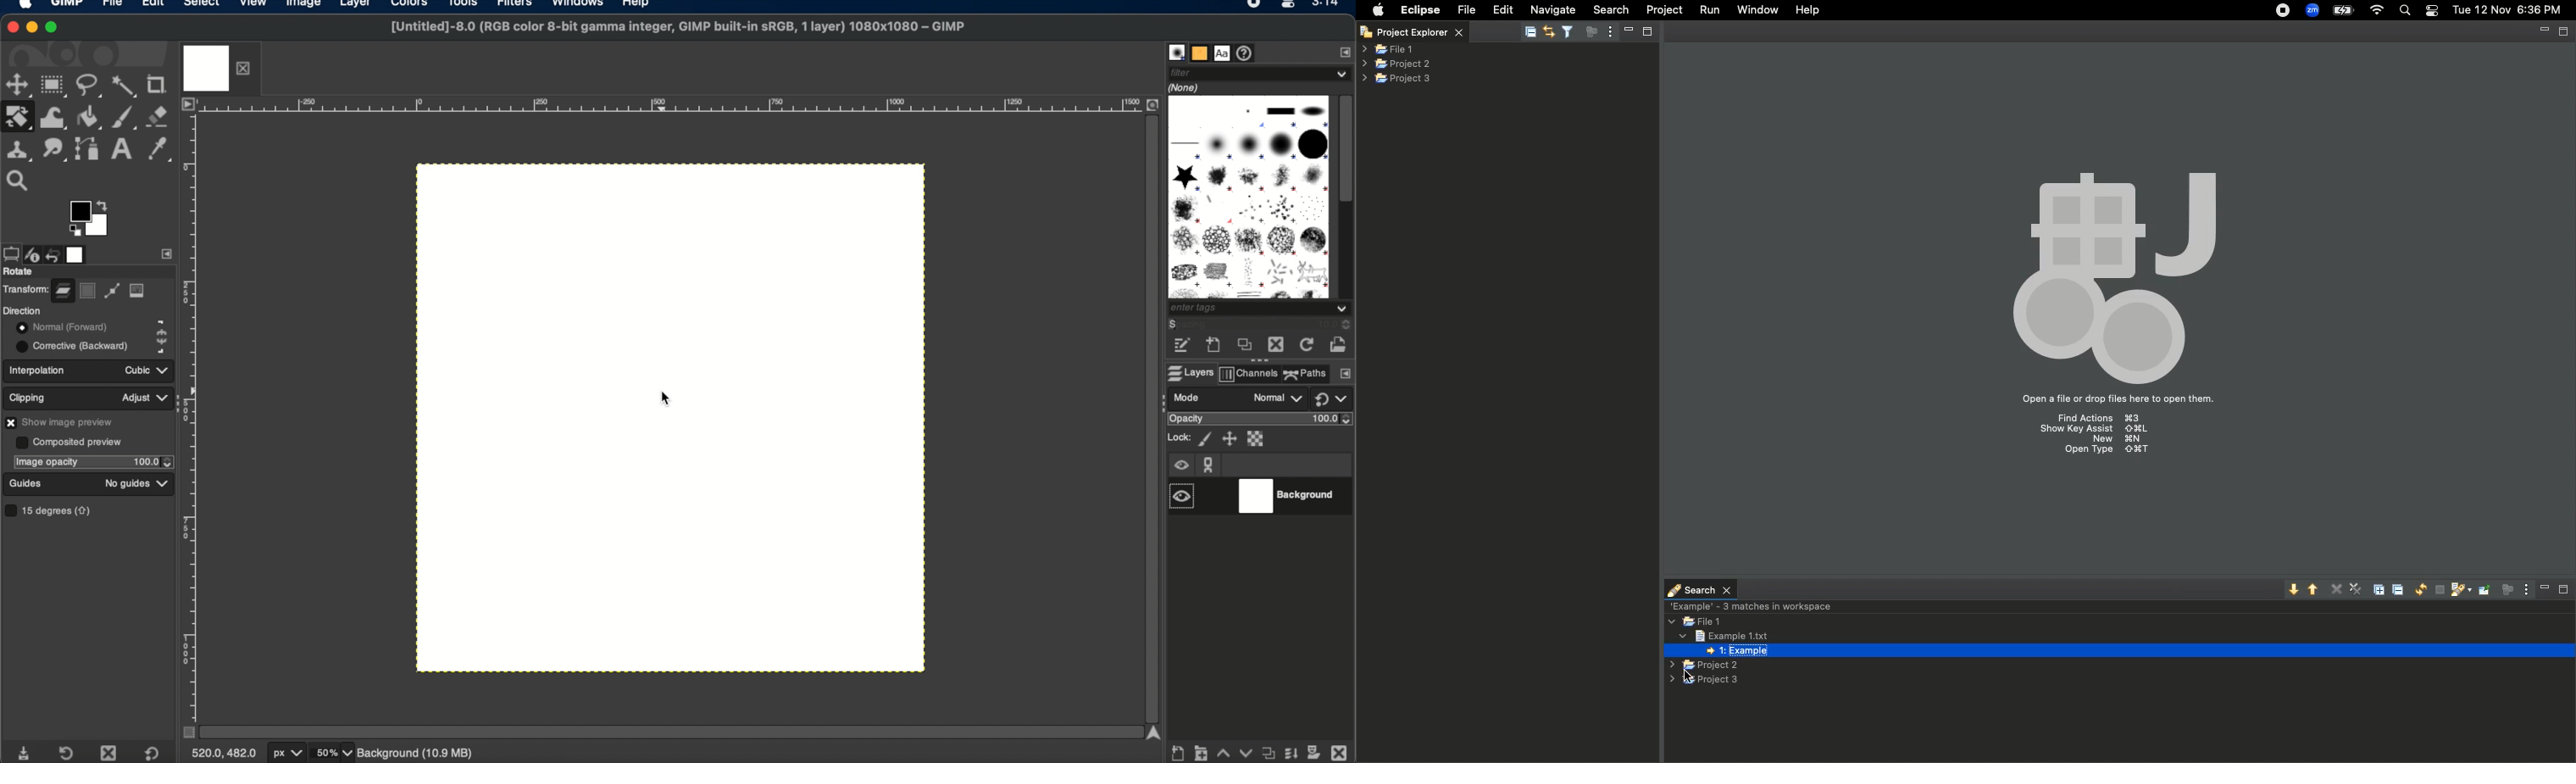 The height and width of the screenshot is (784, 2576). I want to click on active foreground color, so click(78, 211).